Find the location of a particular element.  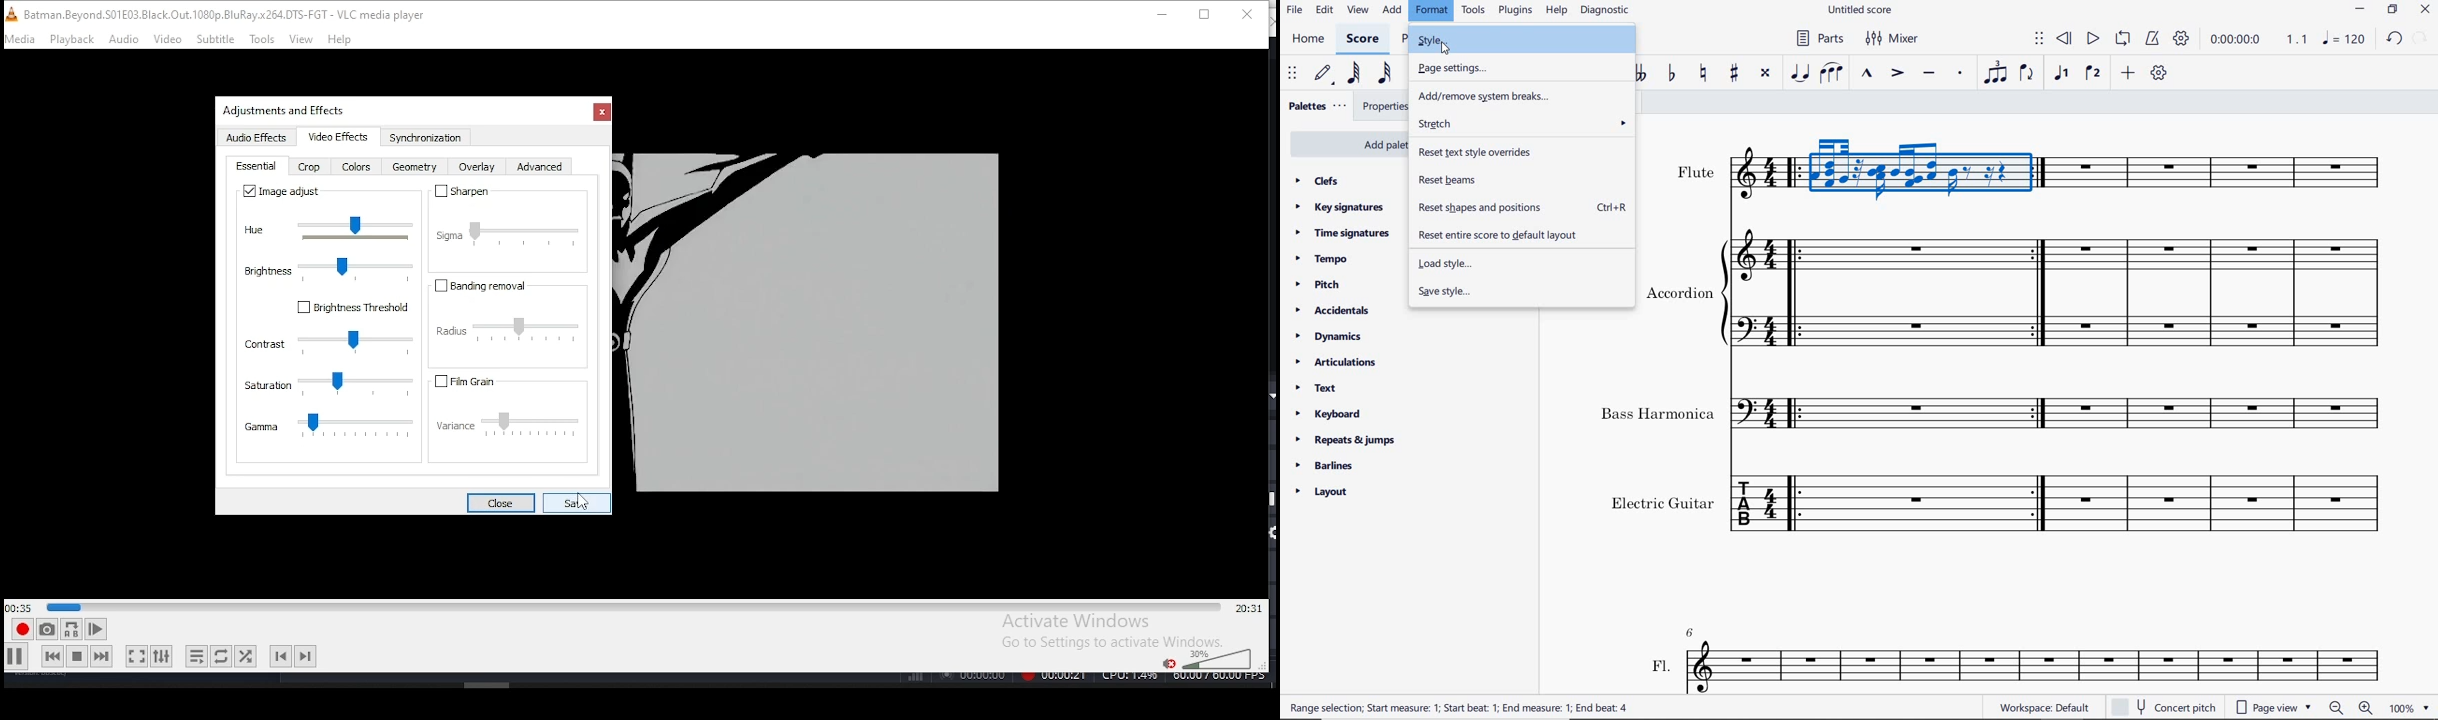

file is located at coordinates (1295, 10).